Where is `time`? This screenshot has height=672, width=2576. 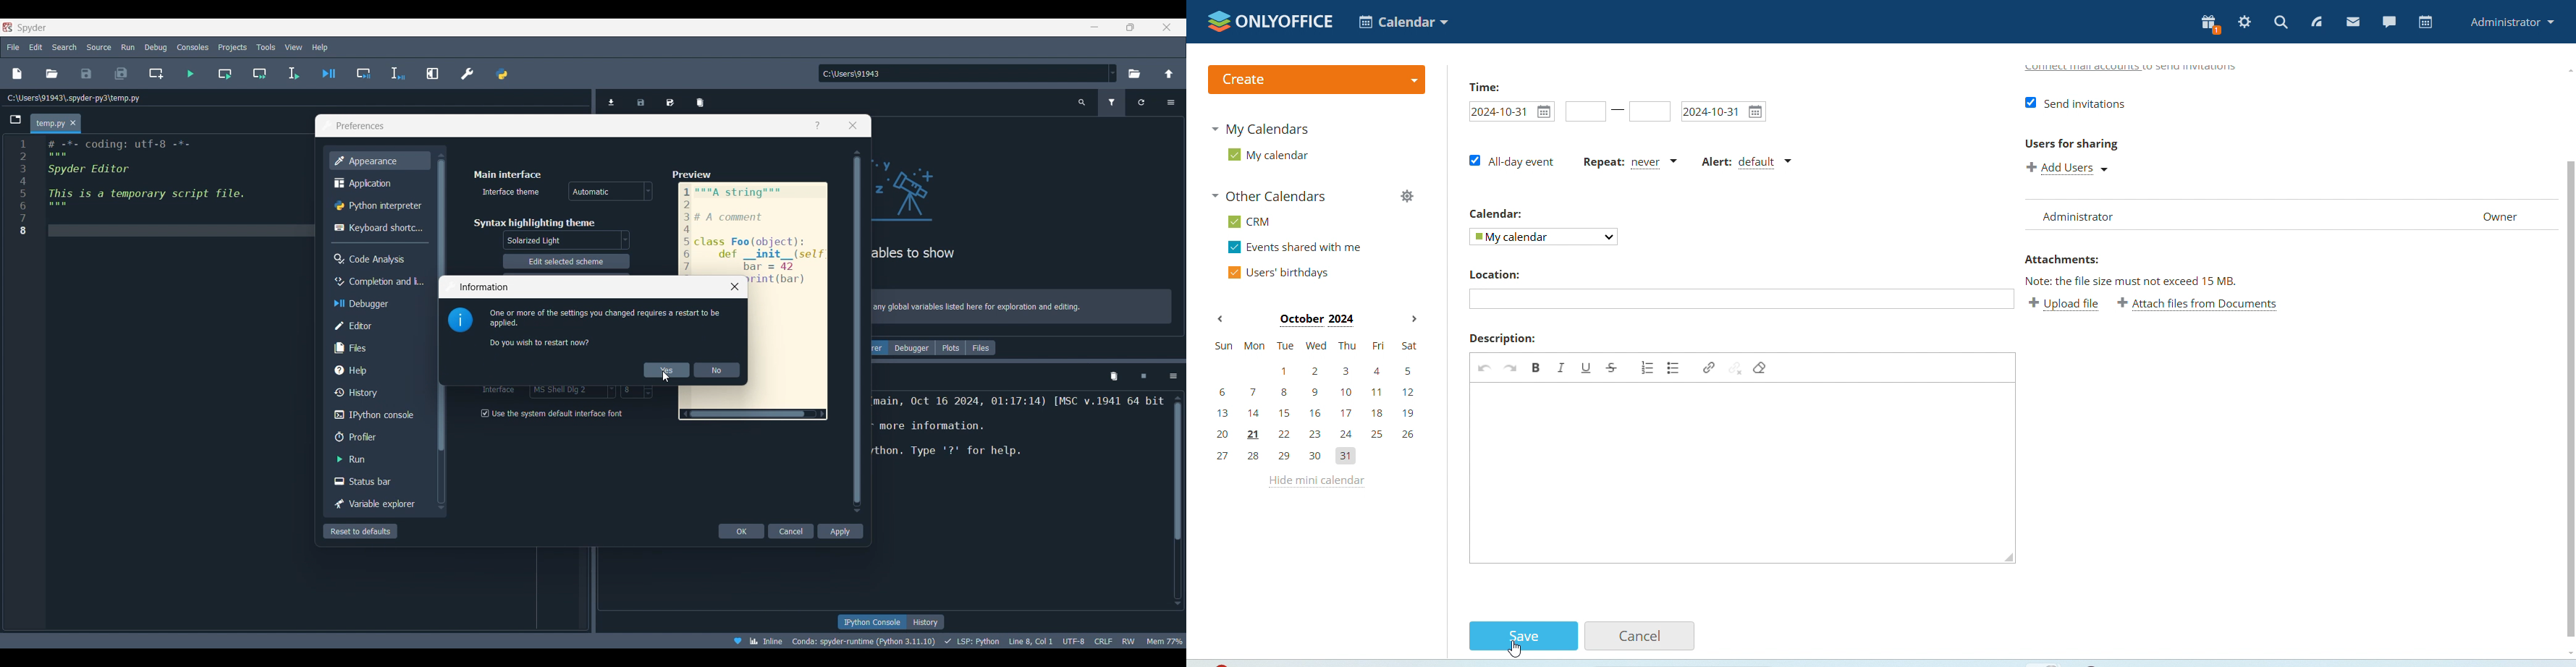 time is located at coordinates (1483, 88).